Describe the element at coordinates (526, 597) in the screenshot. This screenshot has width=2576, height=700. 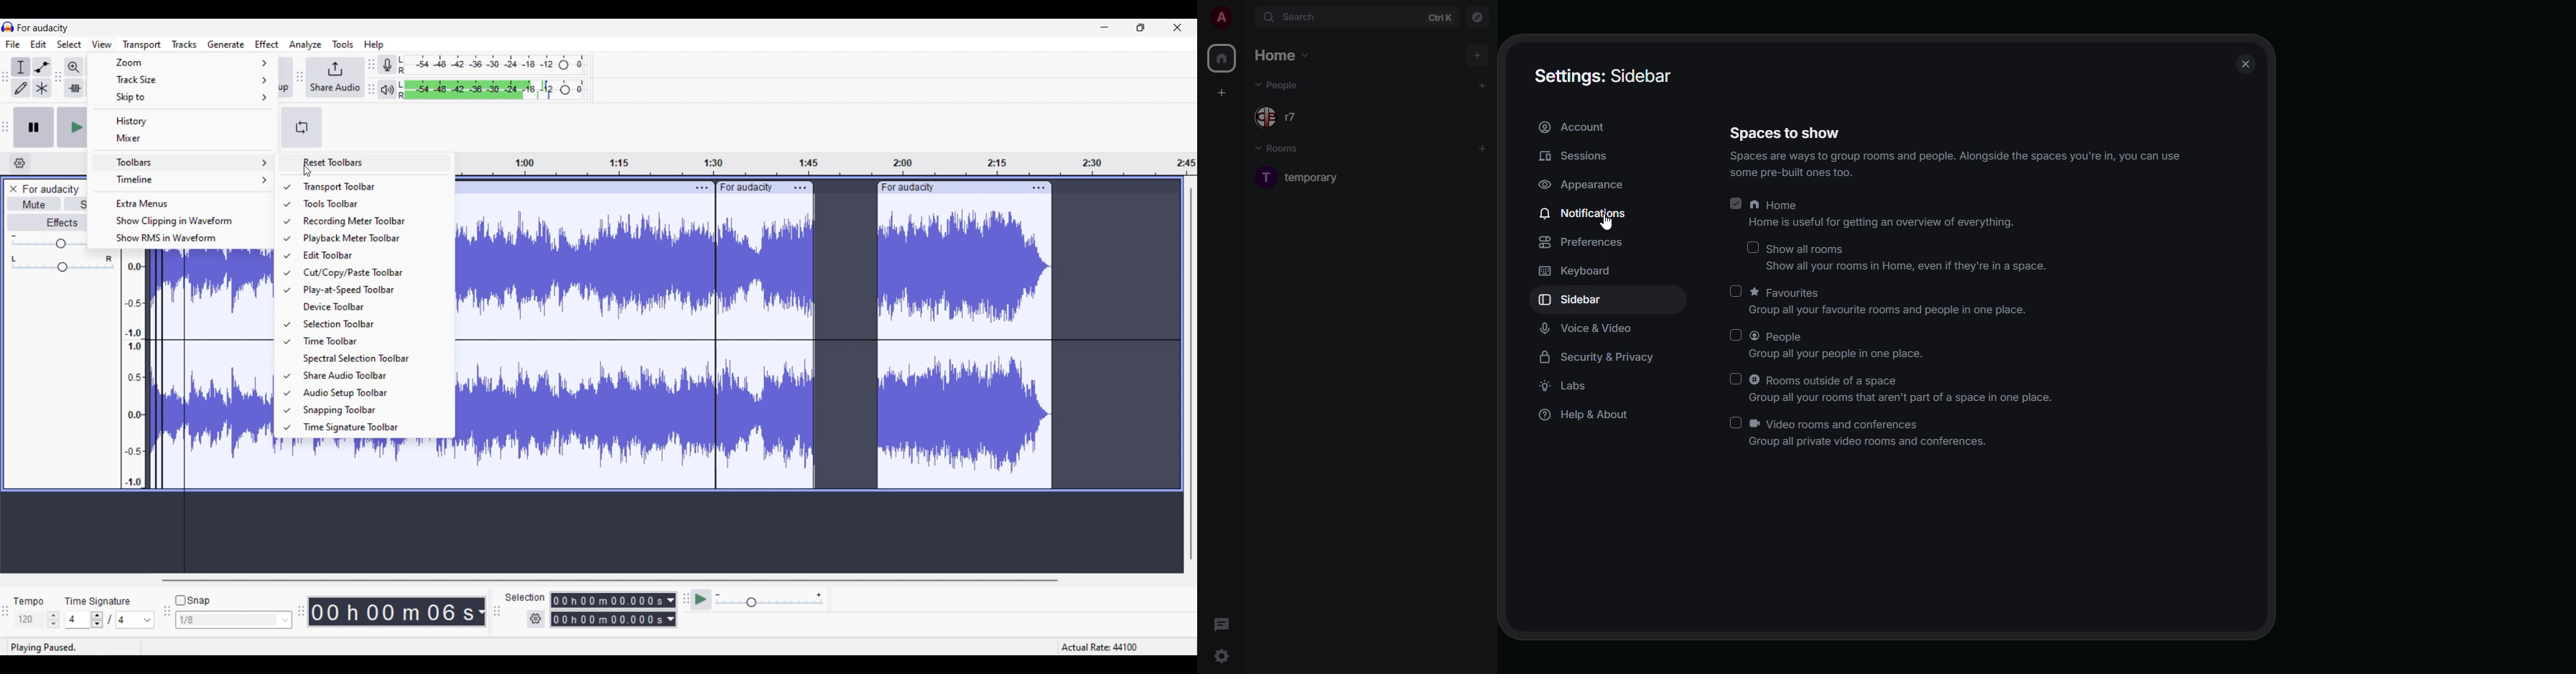
I see `selection` at that location.